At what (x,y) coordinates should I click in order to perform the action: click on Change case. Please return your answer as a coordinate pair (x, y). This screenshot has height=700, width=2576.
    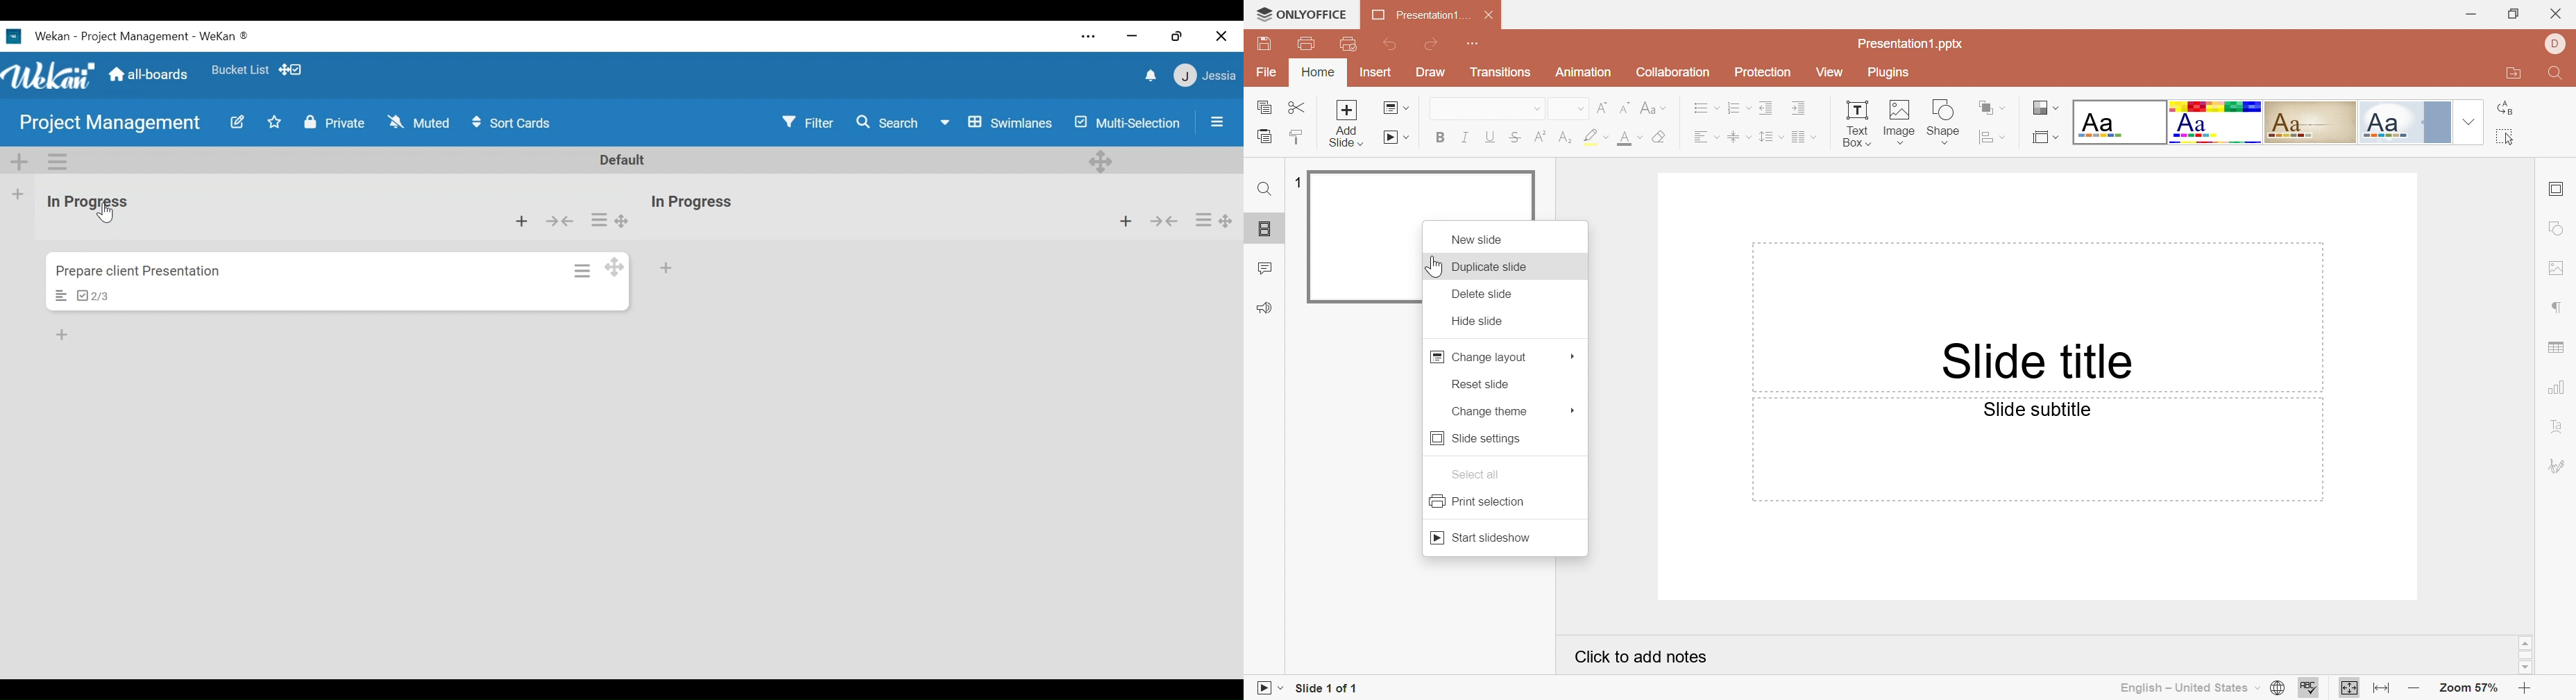
    Looking at the image, I should click on (1654, 106).